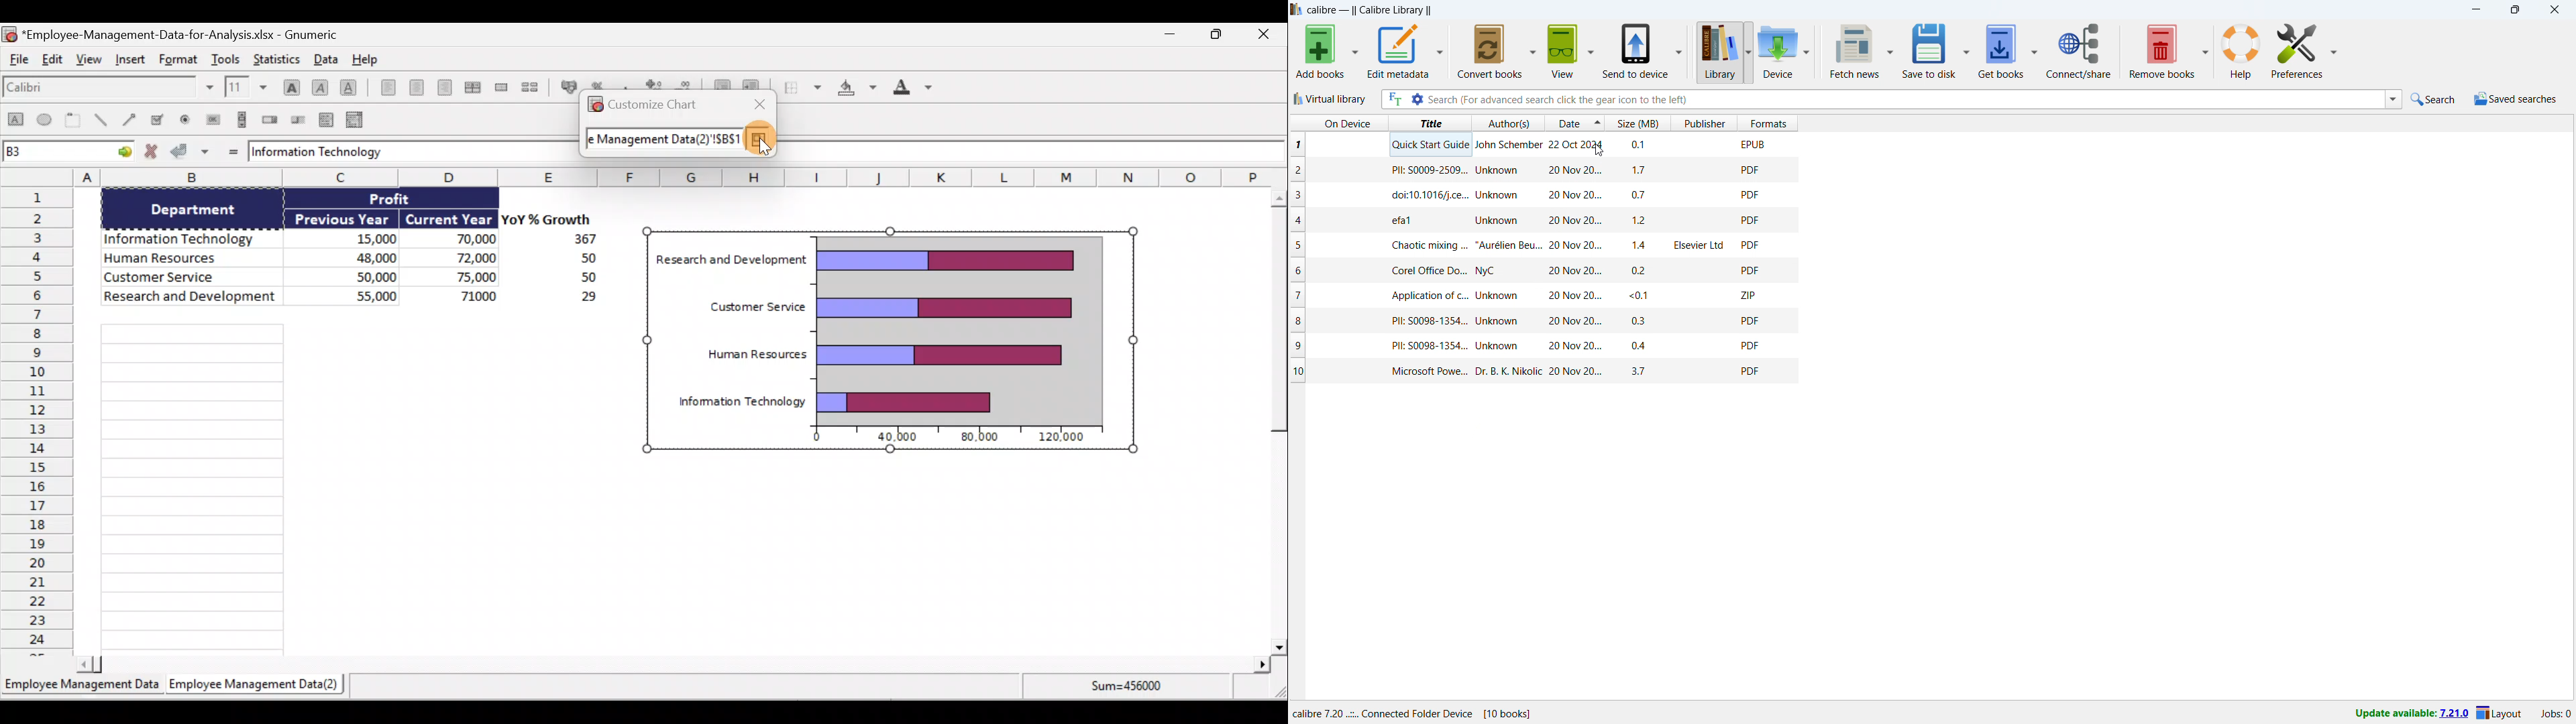  Describe the element at coordinates (661, 143) in the screenshot. I see `e Management Data(2)!SBS1` at that location.